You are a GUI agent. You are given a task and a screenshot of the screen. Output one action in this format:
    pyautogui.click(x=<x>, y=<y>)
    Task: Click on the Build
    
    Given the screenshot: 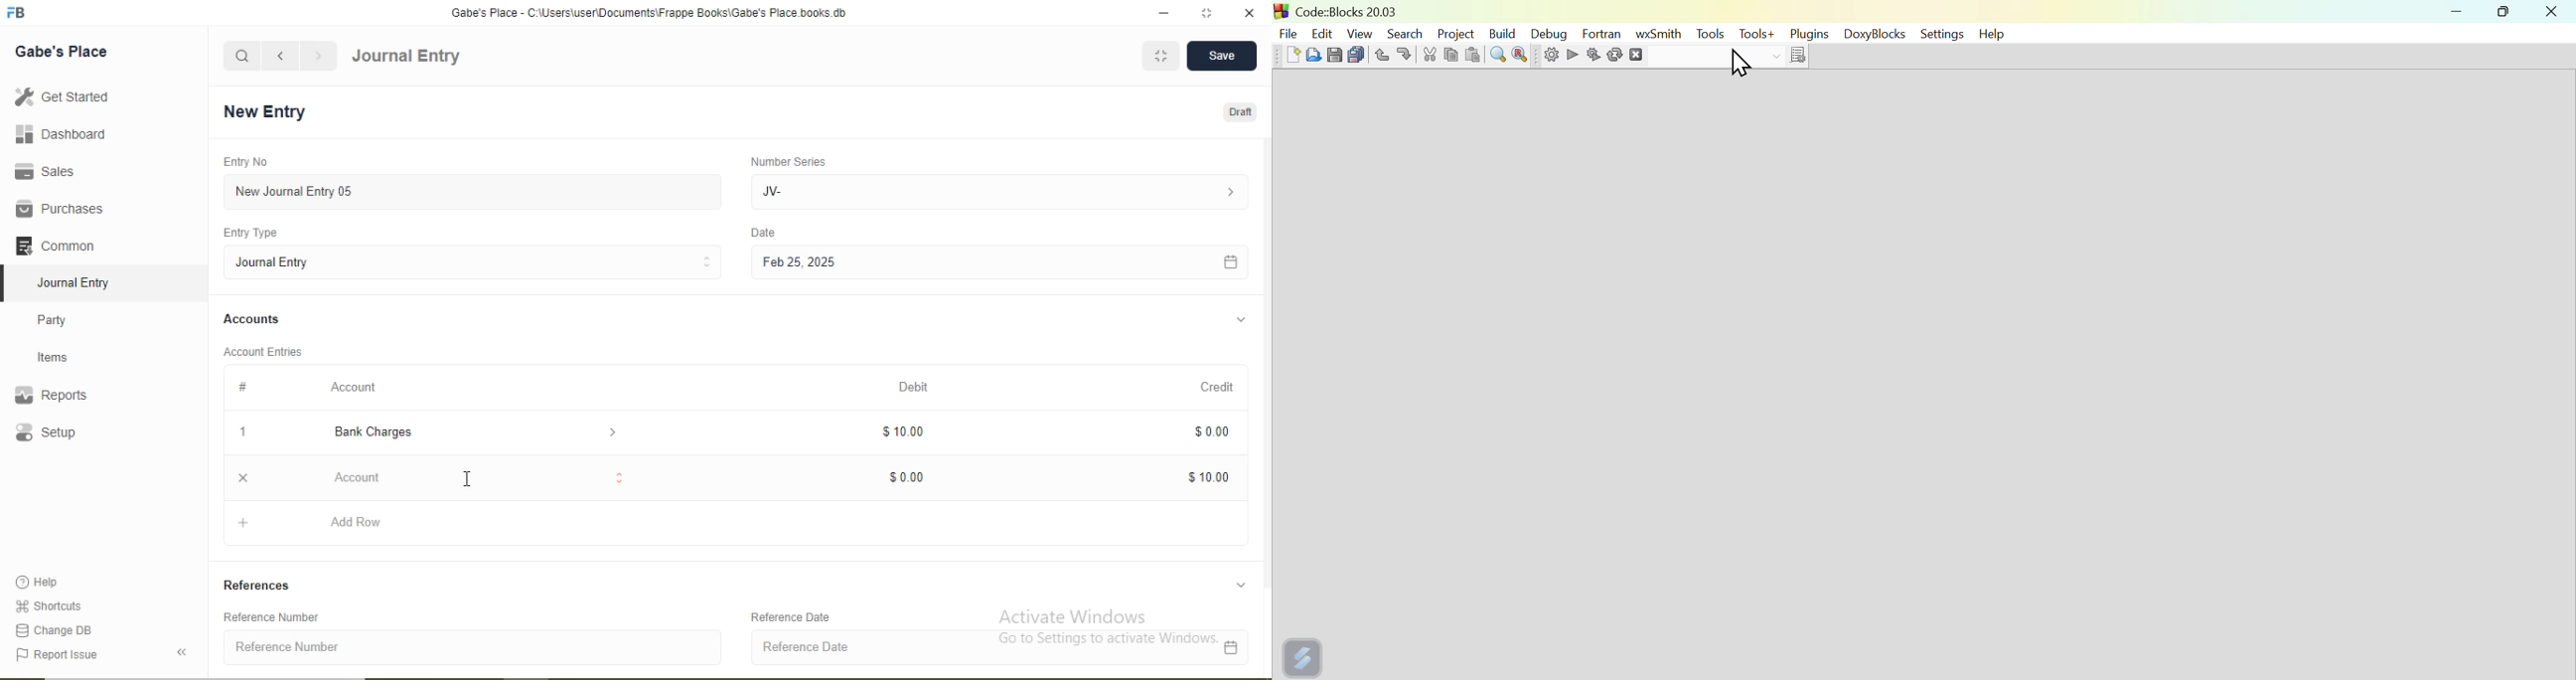 What is the action you would take?
    pyautogui.click(x=1506, y=31)
    